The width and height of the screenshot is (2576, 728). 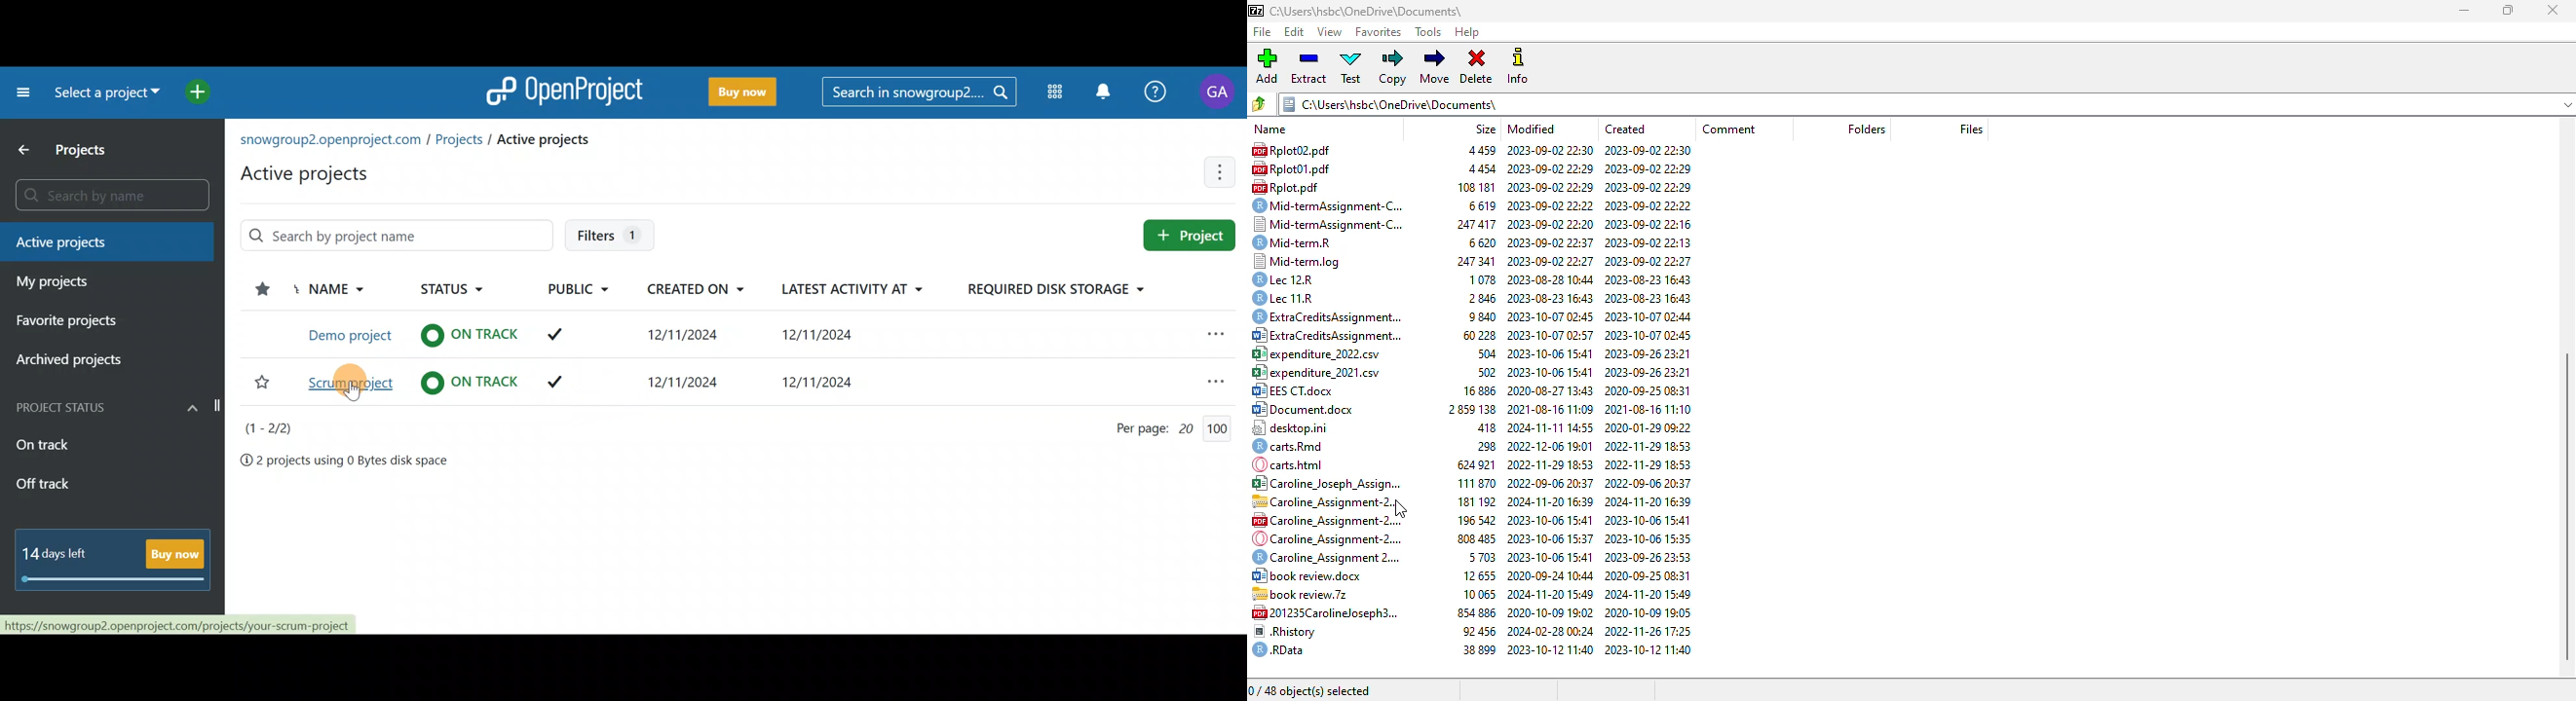 I want to click on 2024-11-20 16:39, so click(x=1552, y=500).